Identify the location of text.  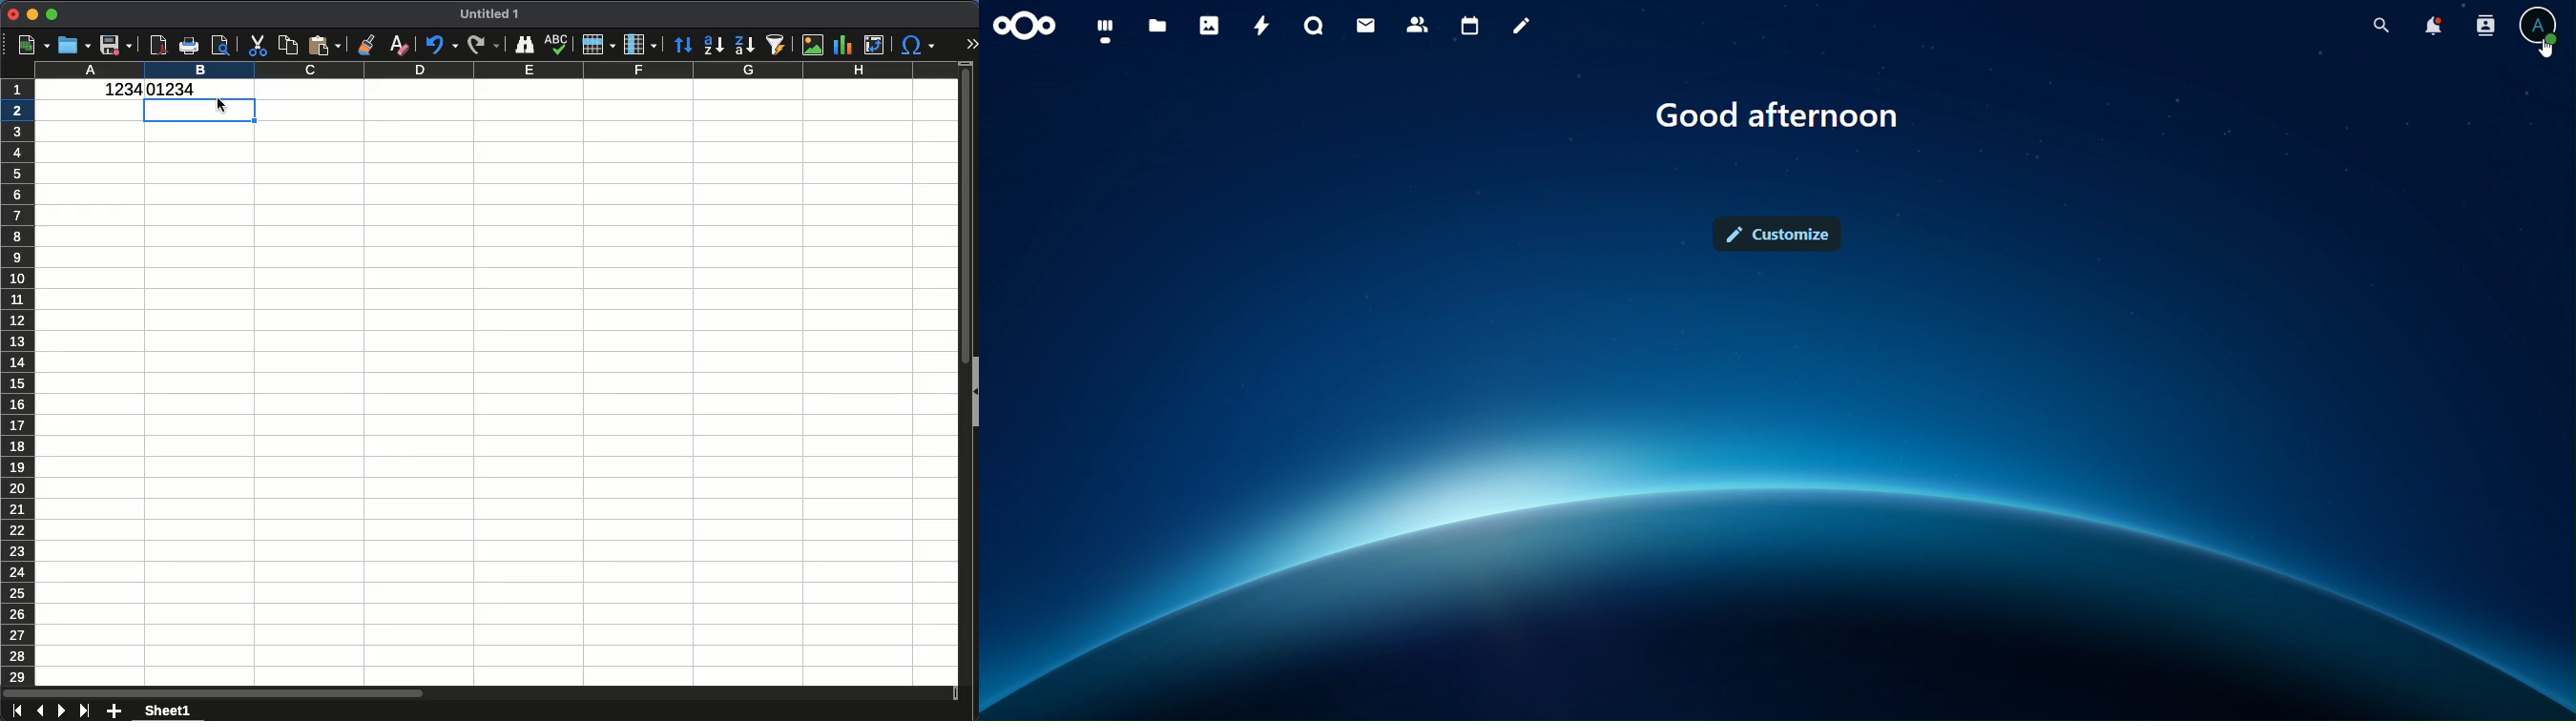
(1778, 116).